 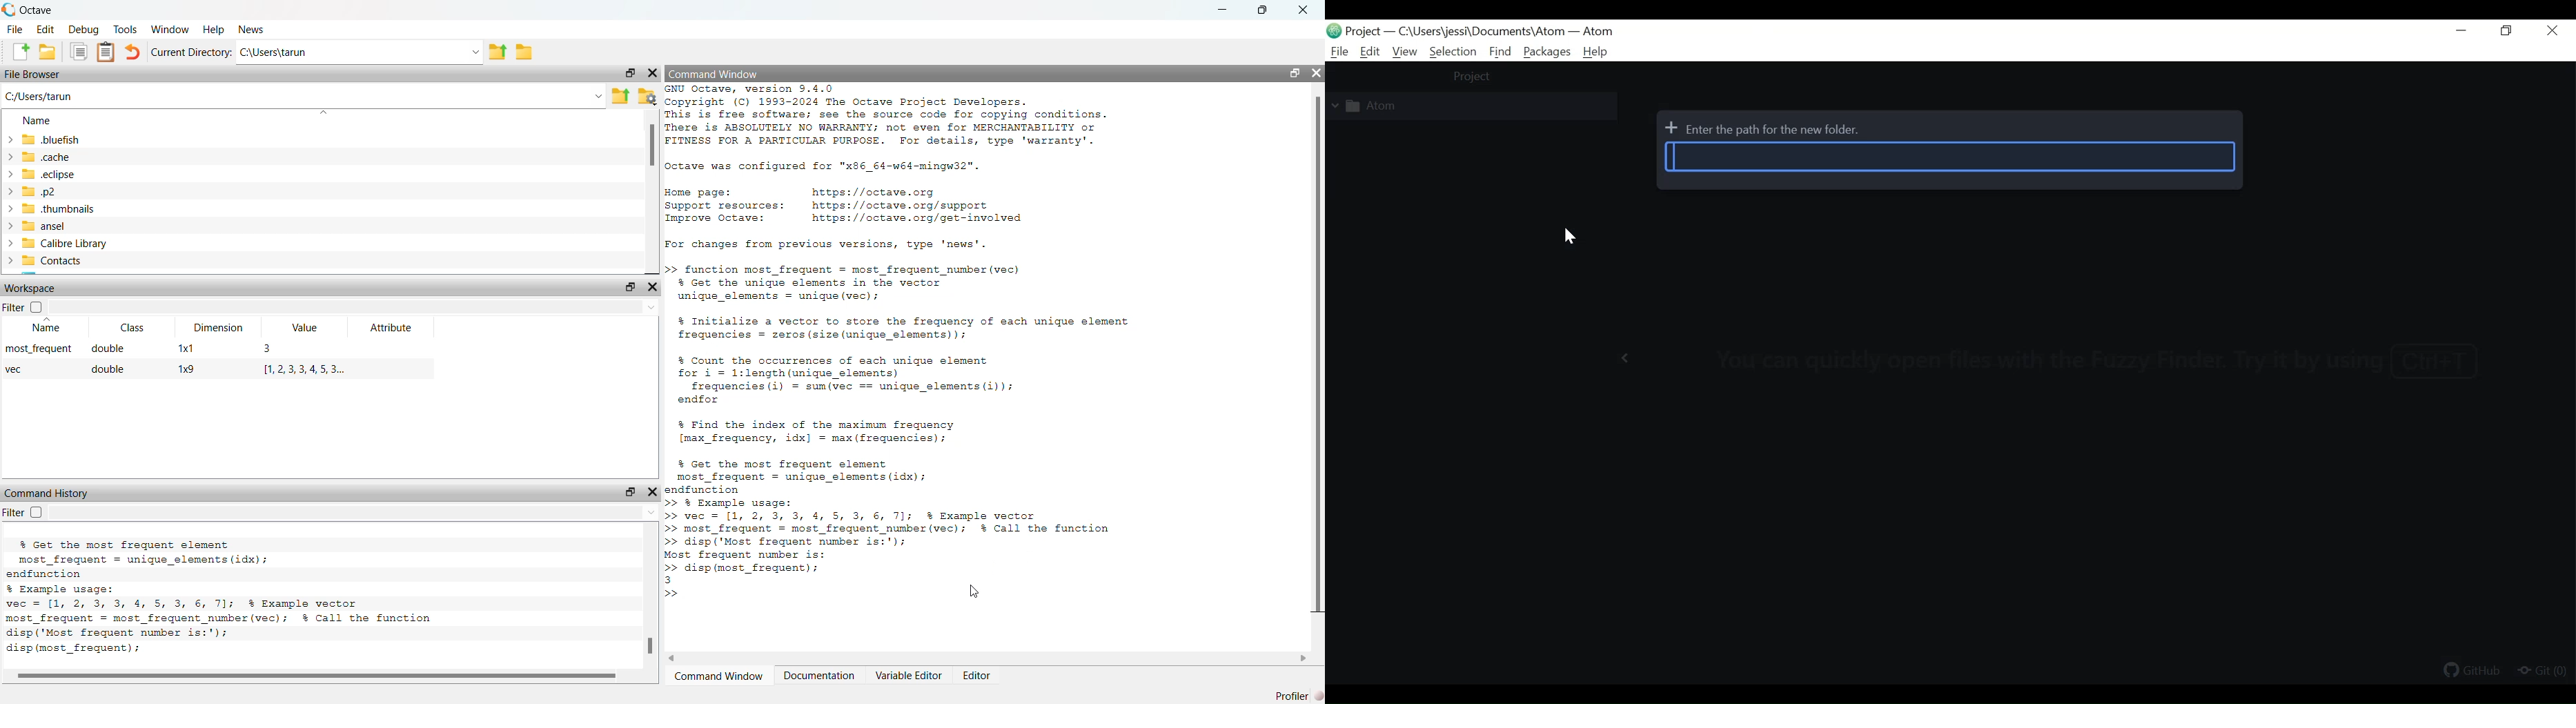 What do you see at coordinates (975, 591) in the screenshot?
I see `cursor` at bounding box center [975, 591].